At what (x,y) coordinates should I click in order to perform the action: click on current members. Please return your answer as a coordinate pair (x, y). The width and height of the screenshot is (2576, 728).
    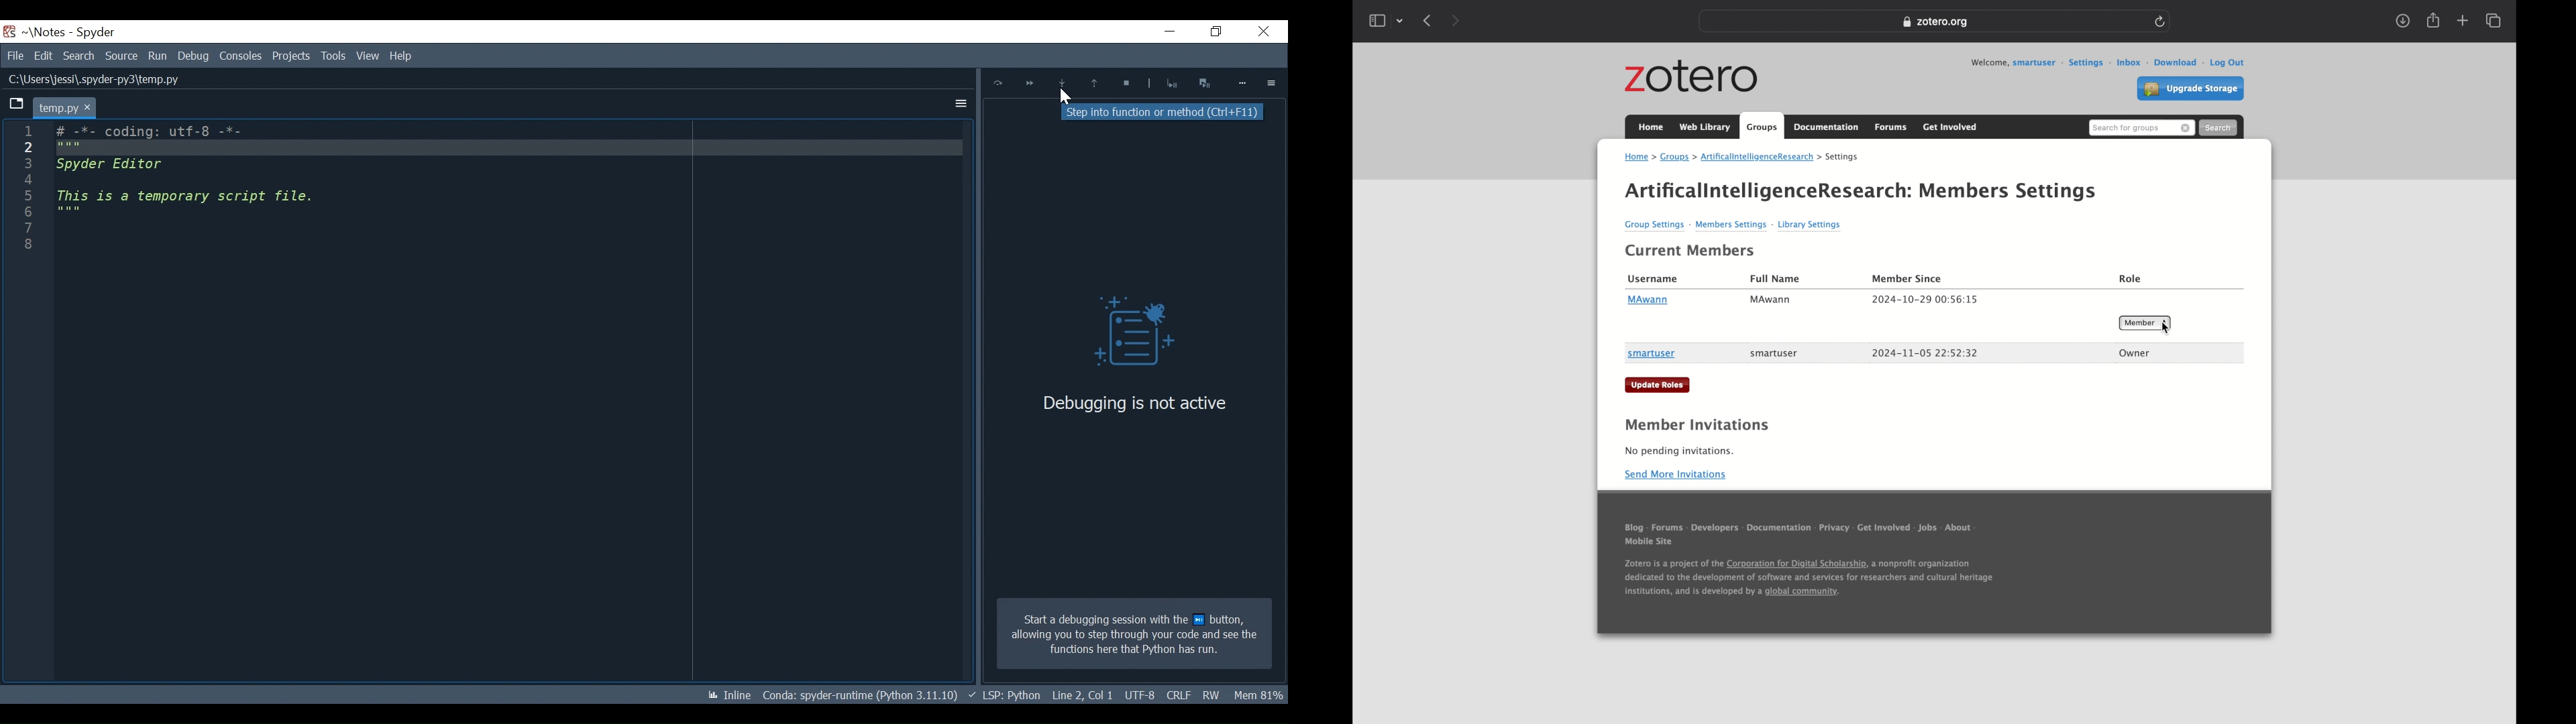
    Looking at the image, I should click on (1690, 251).